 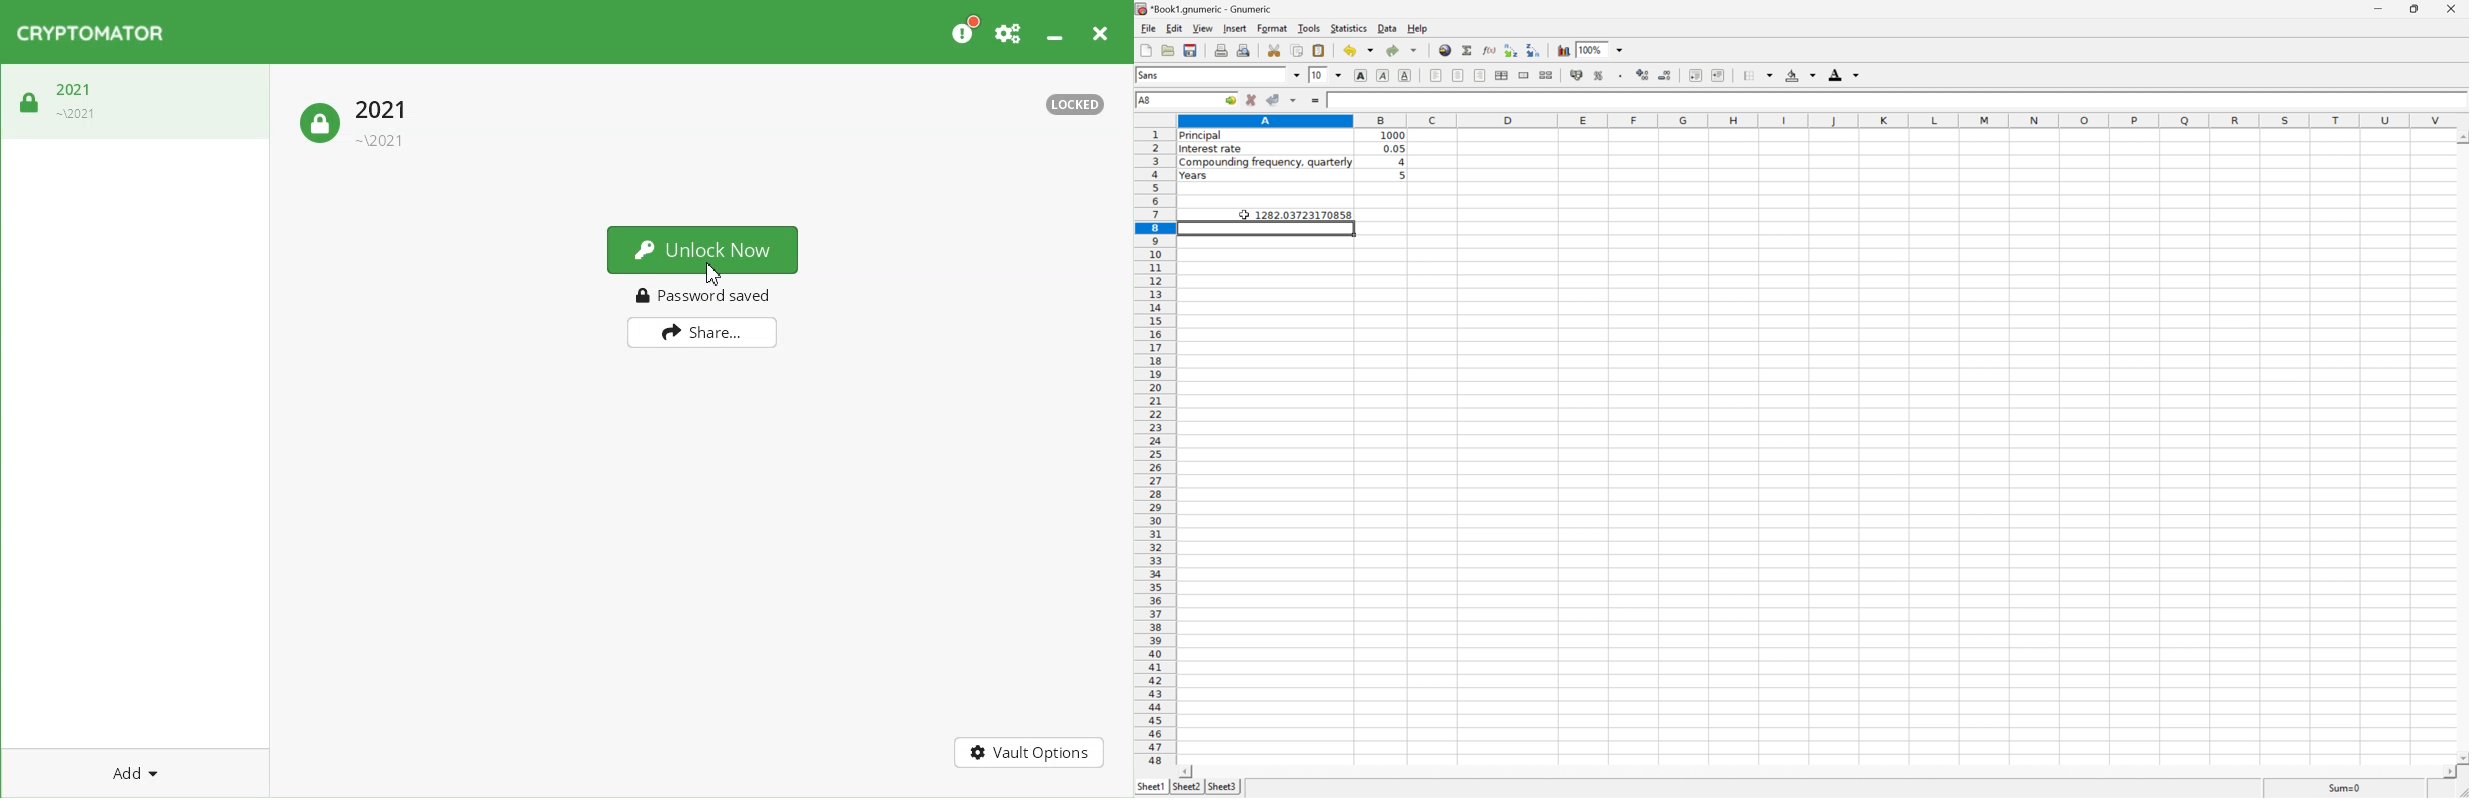 What do you see at coordinates (1395, 136) in the screenshot?
I see `1000` at bounding box center [1395, 136].